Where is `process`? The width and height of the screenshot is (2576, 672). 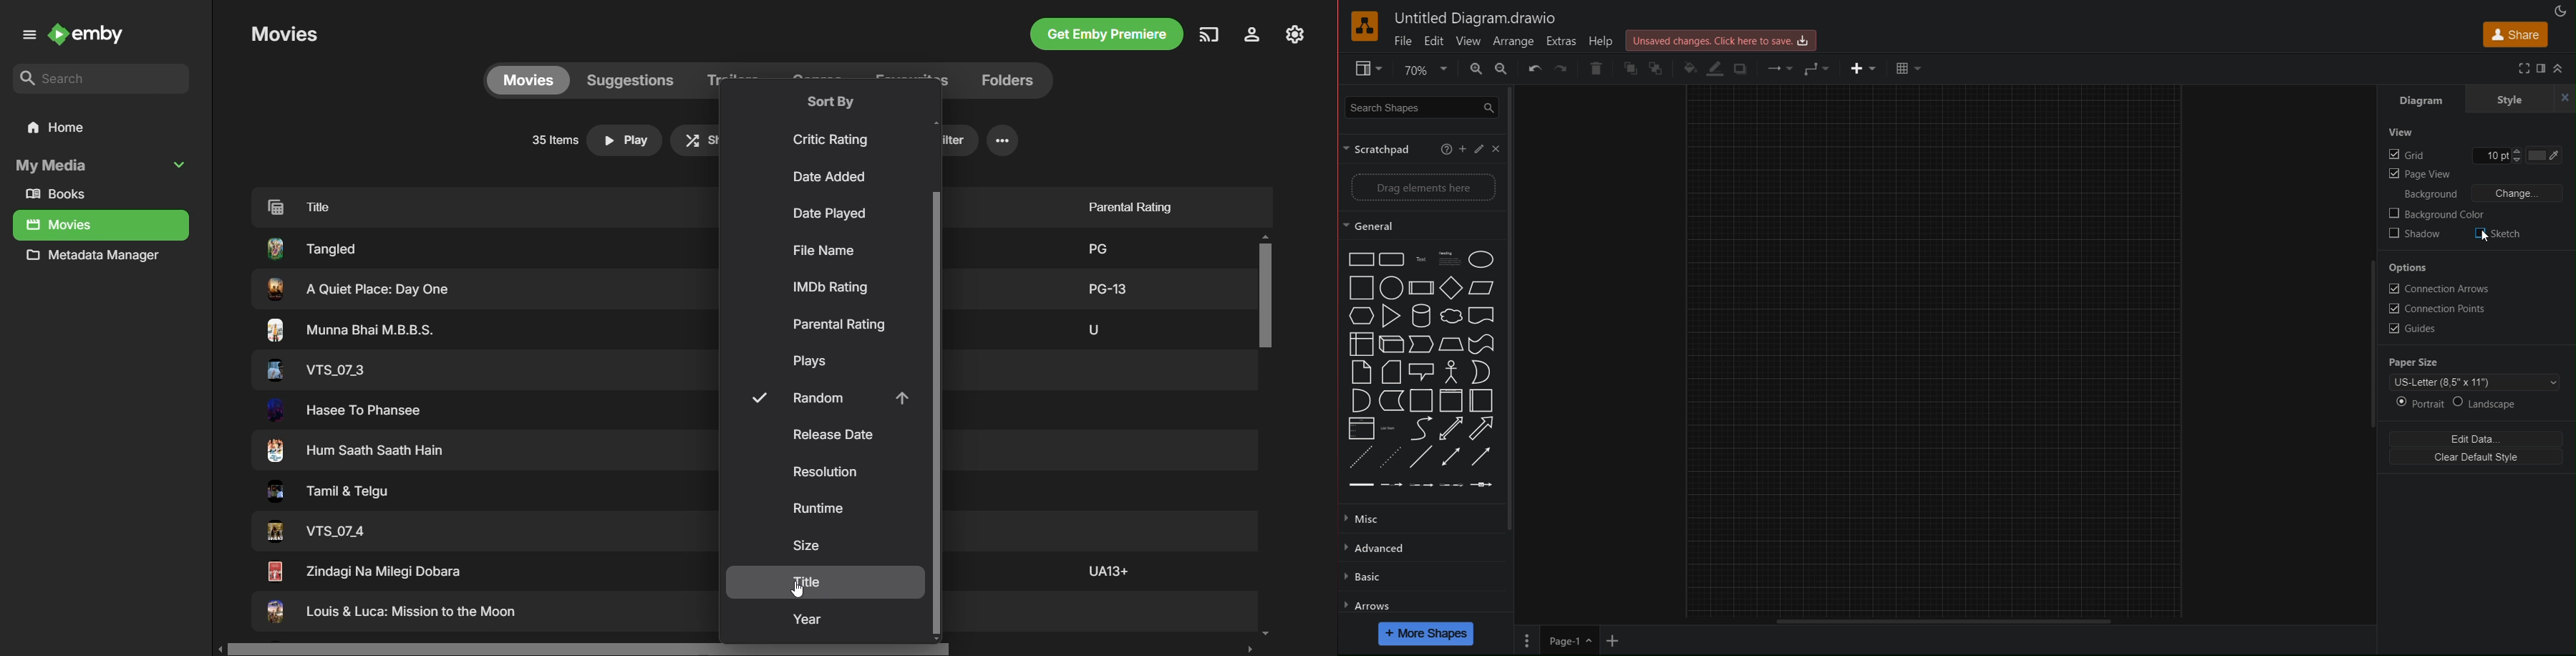
process is located at coordinates (1421, 288).